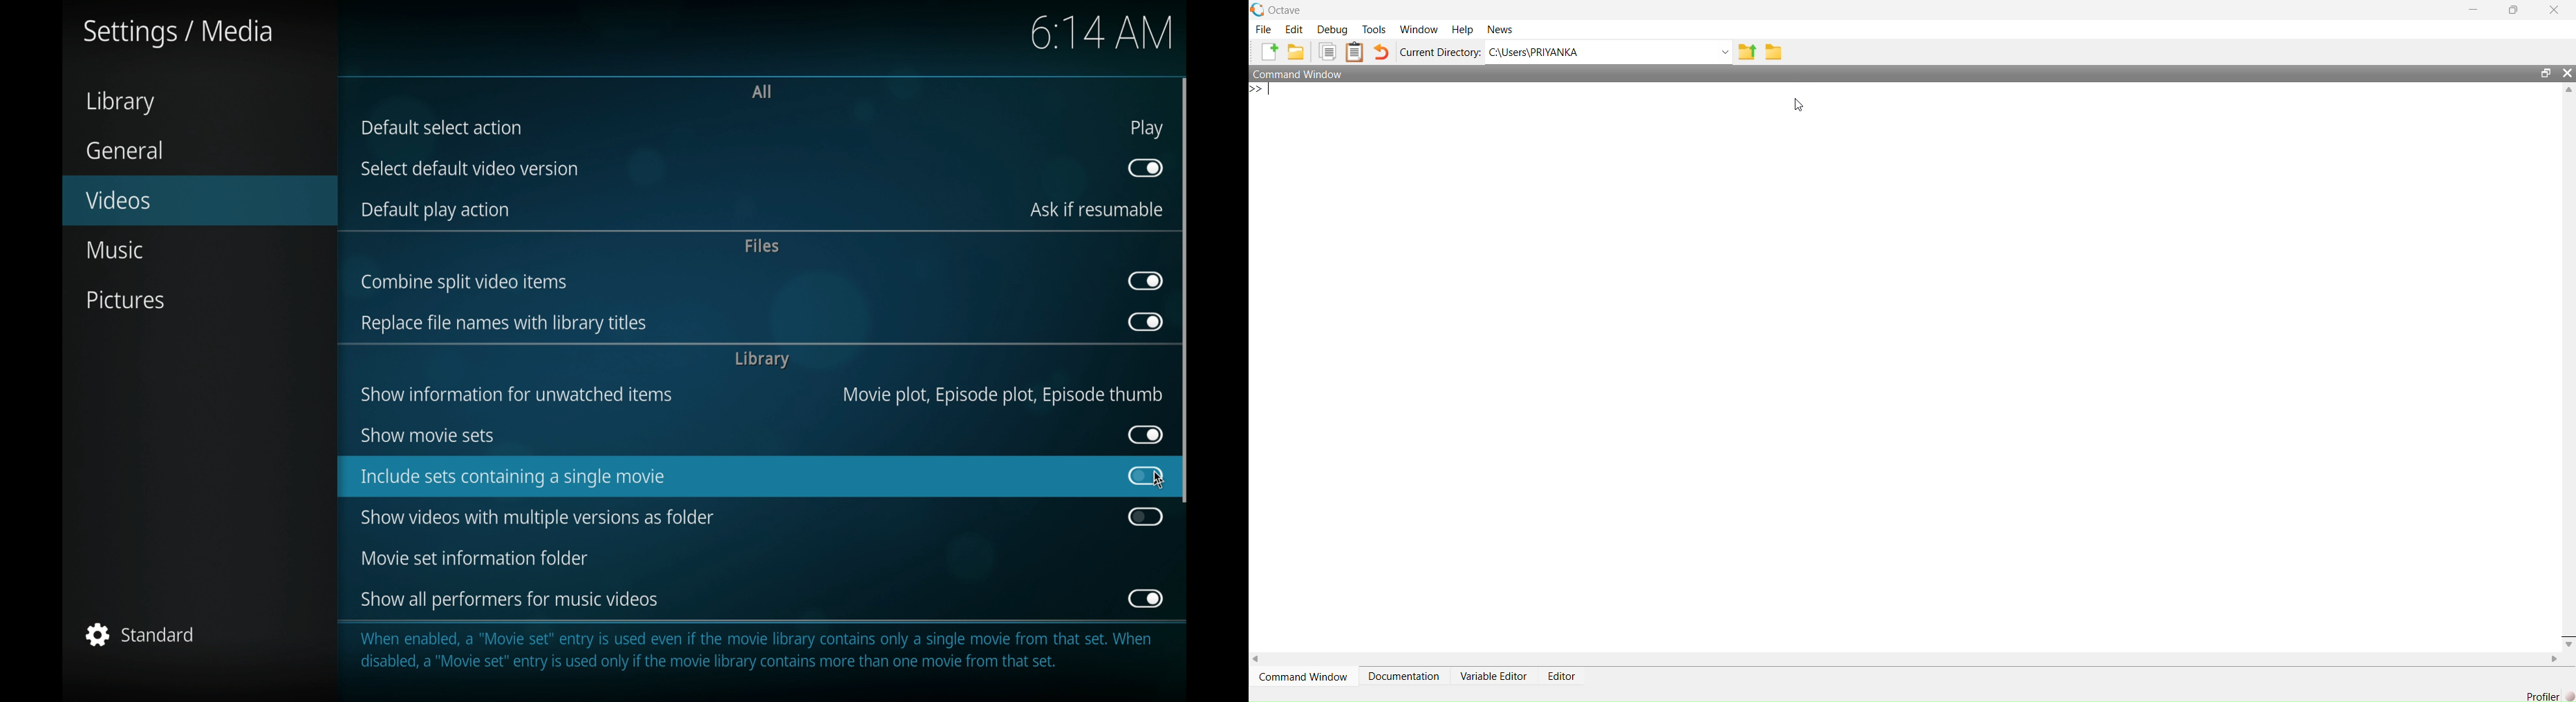  Describe the element at coordinates (473, 558) in the screenshot. I see `movie set information folder` at that location.